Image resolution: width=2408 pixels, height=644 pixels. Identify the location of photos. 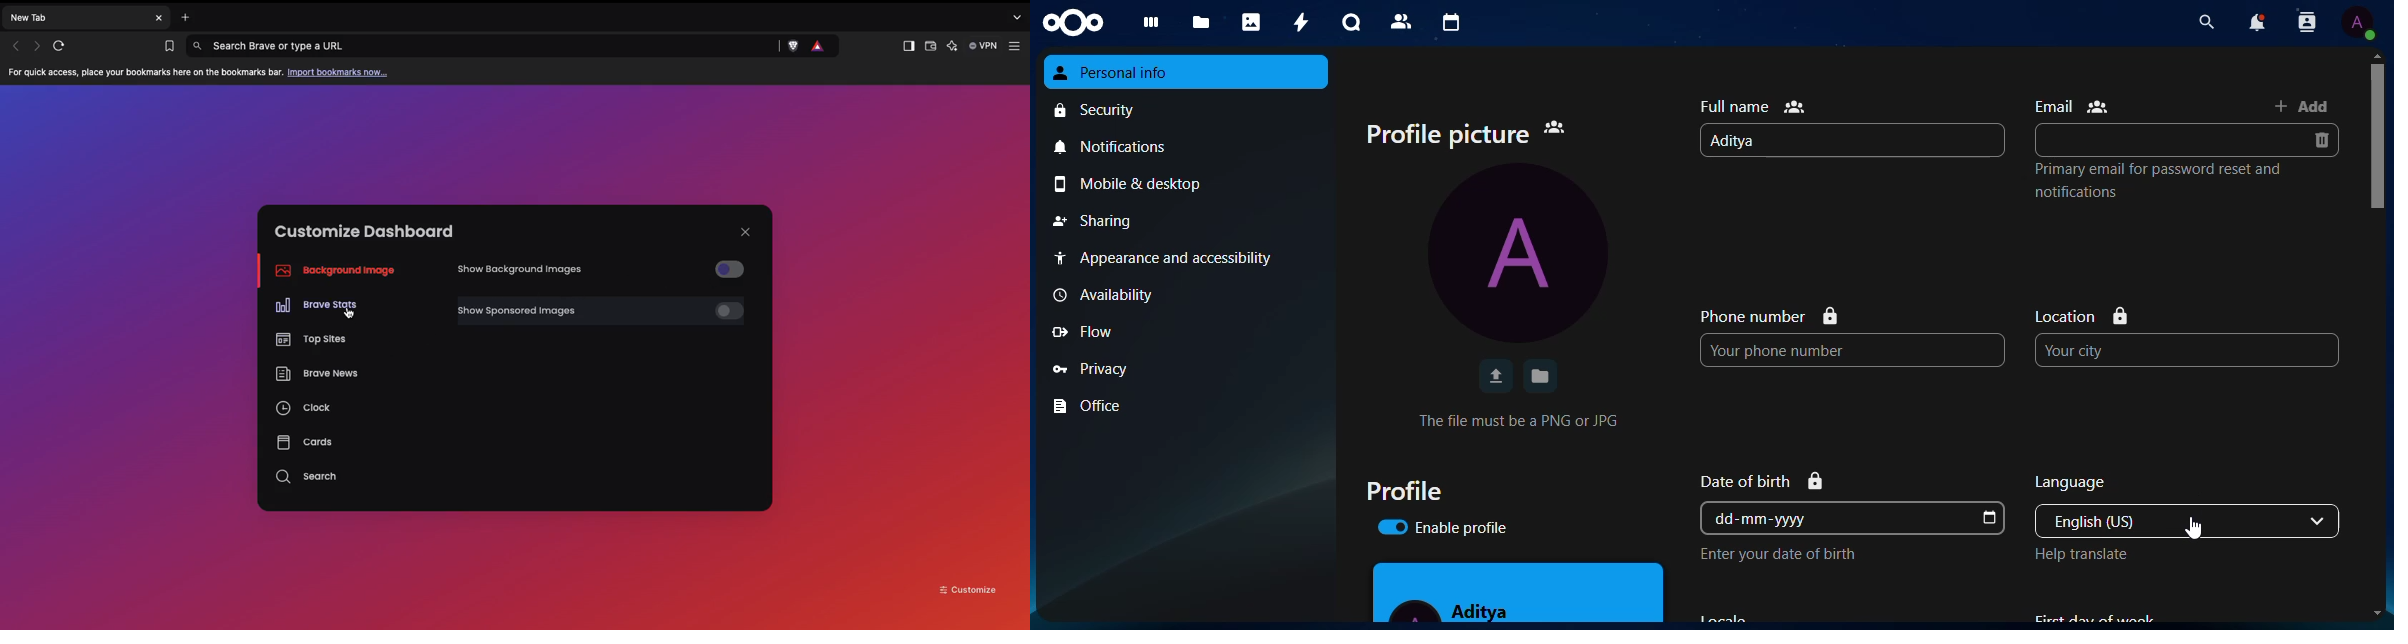
(1252, 22).